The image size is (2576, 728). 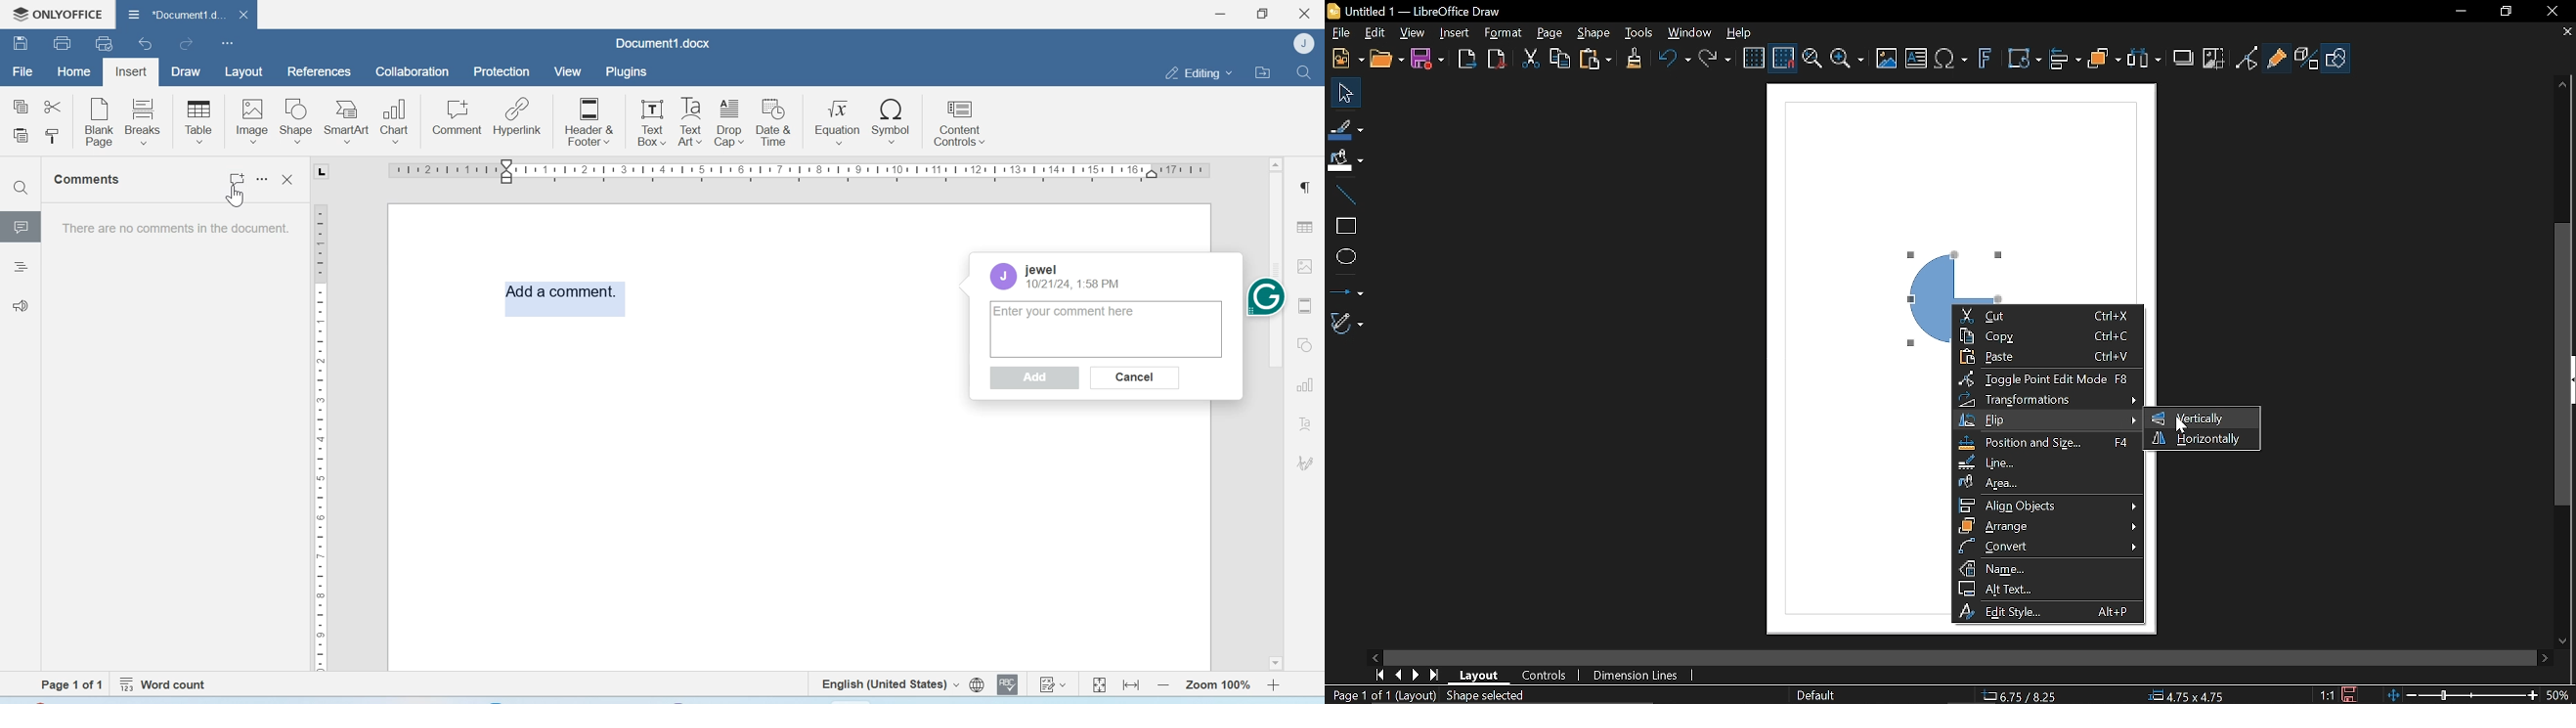 What do you see at coordinates (567, 72) in the screenshot?
I see `View` at bounding box center [567, 72].